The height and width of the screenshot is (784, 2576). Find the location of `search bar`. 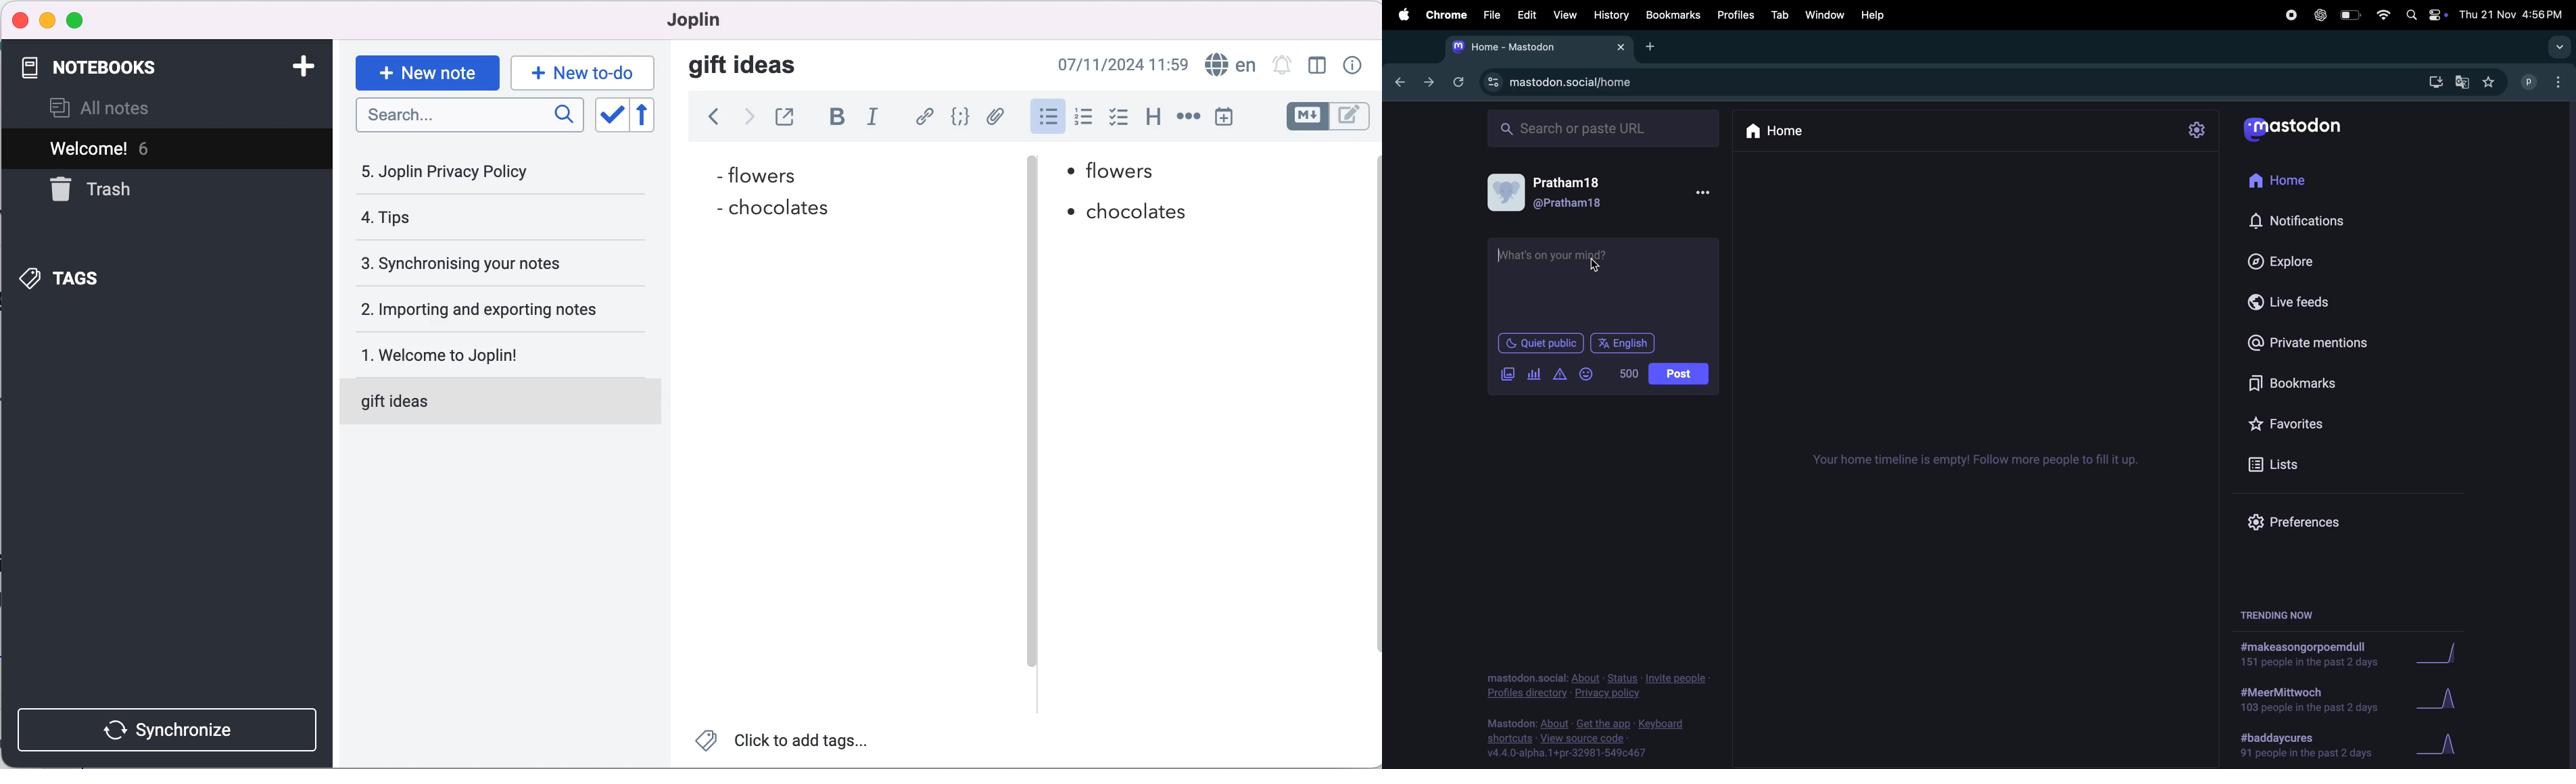

search bar is located at coordinates (467, 116).